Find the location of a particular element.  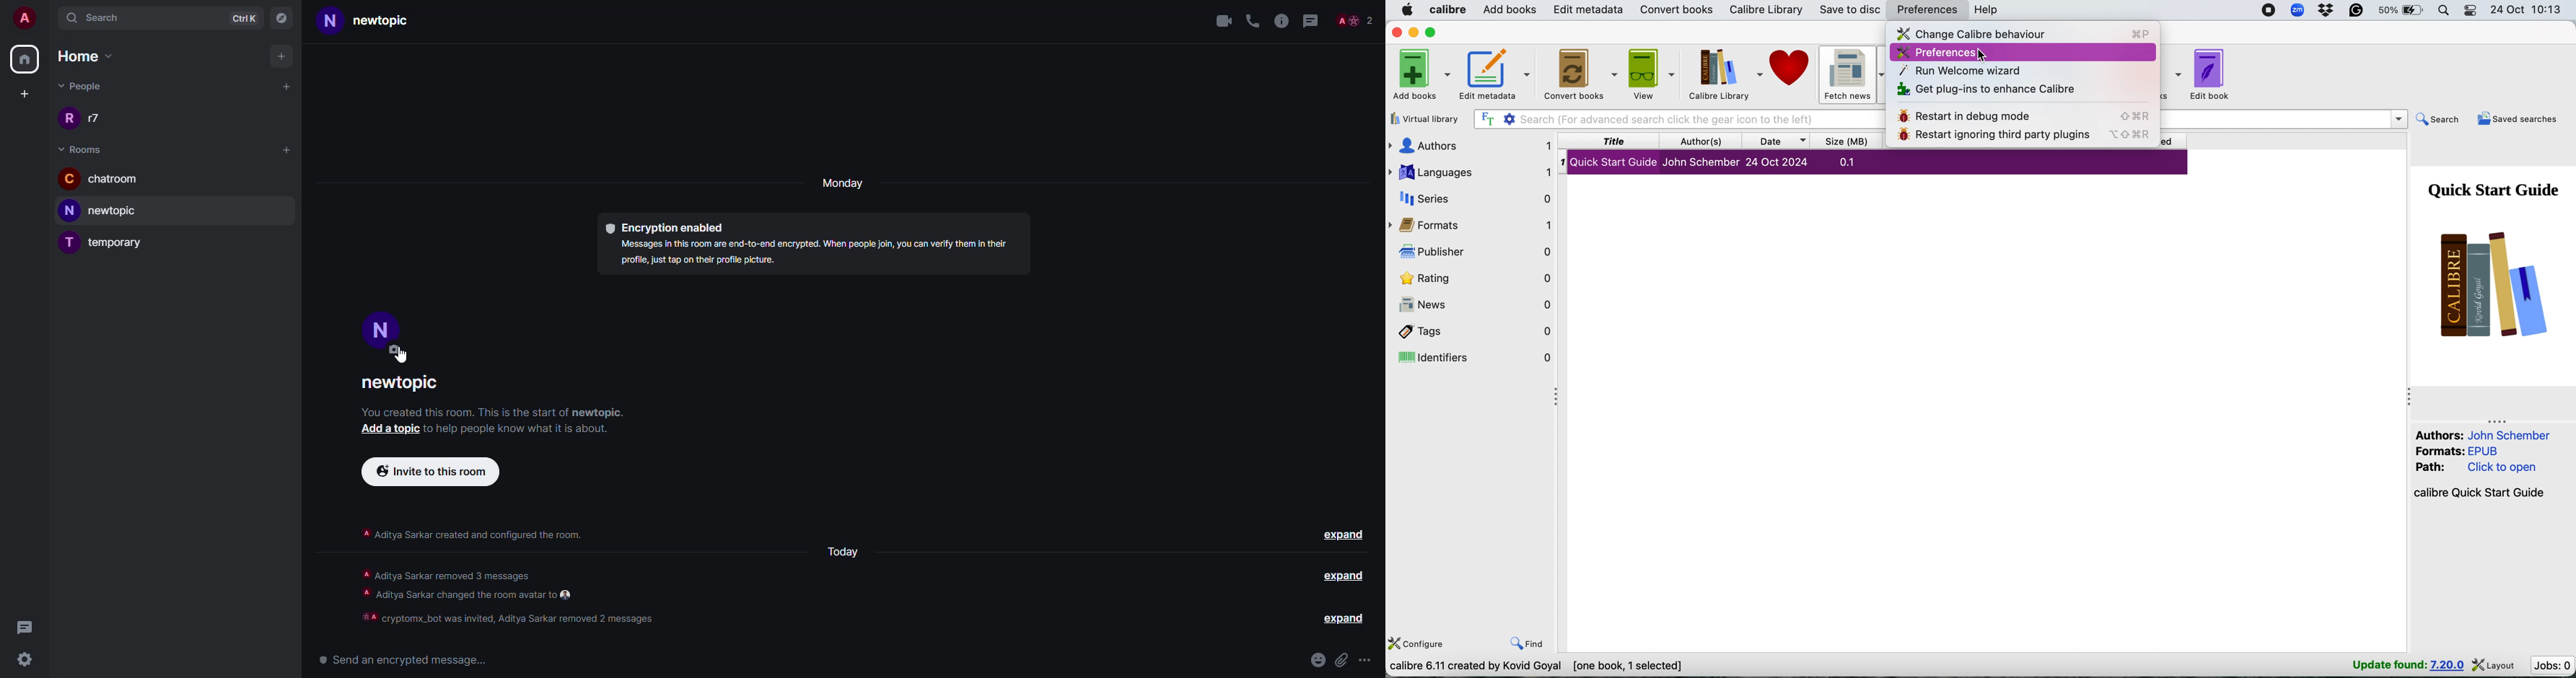

help is located at coordinates (1990, 10).